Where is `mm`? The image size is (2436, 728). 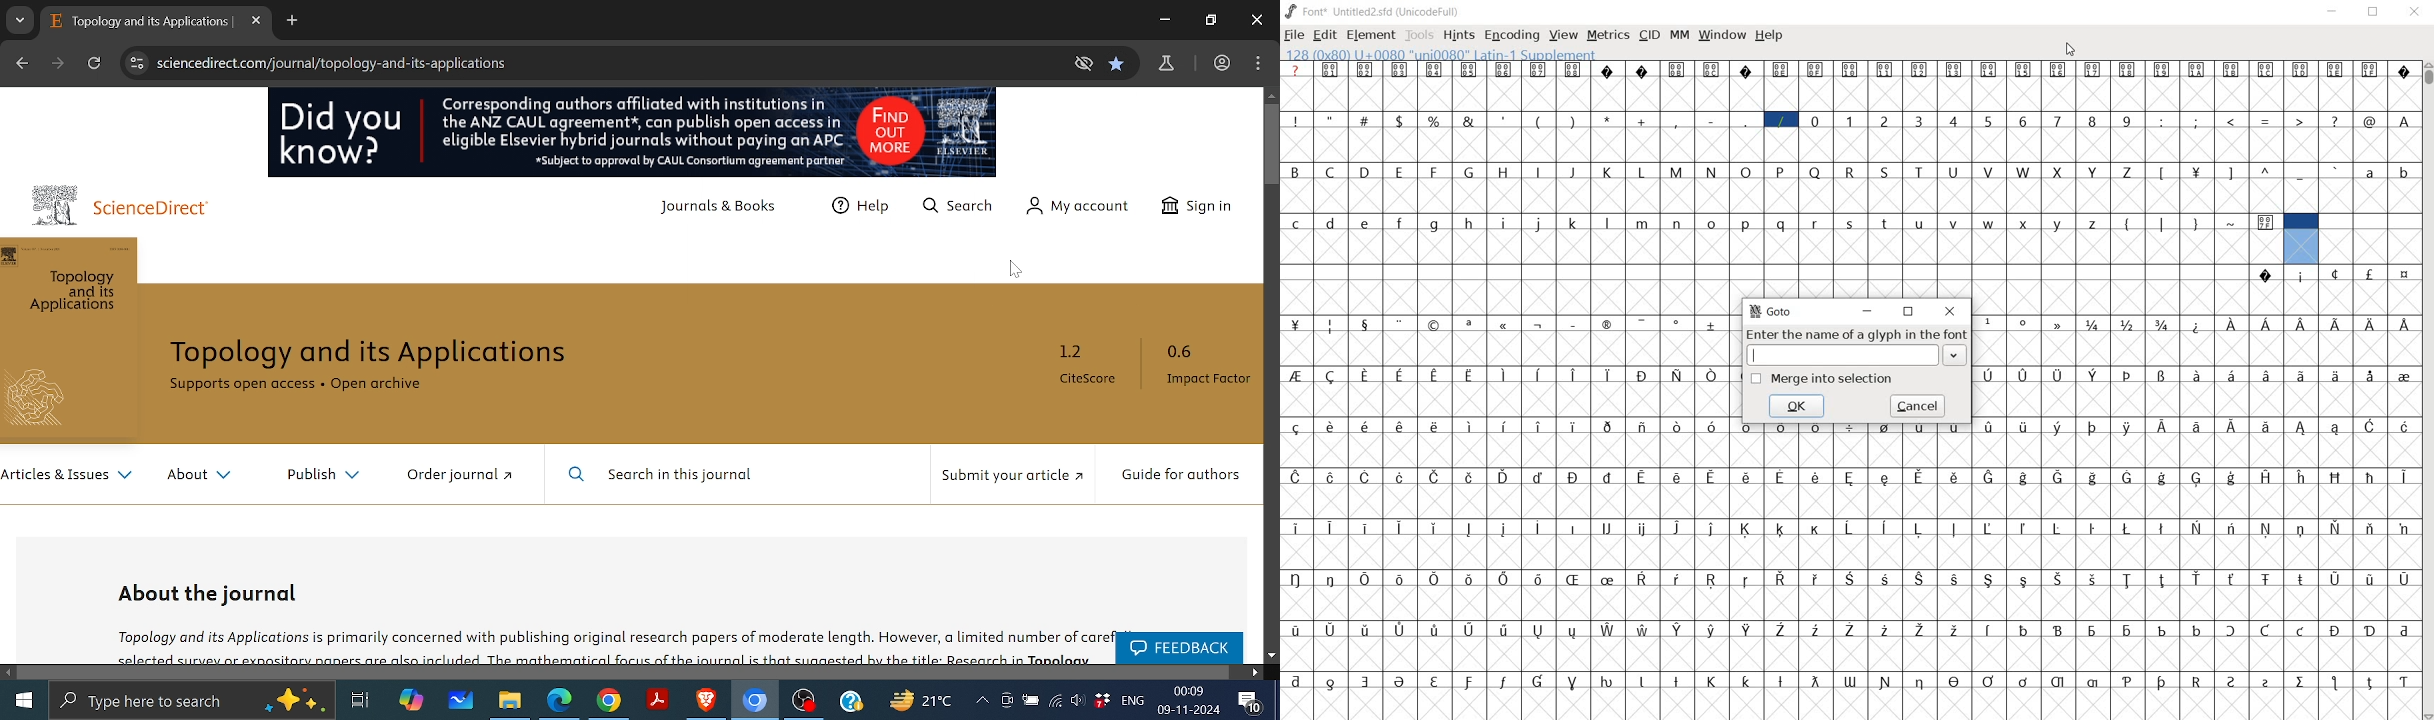
mm is located at coordinates (1680, 35).